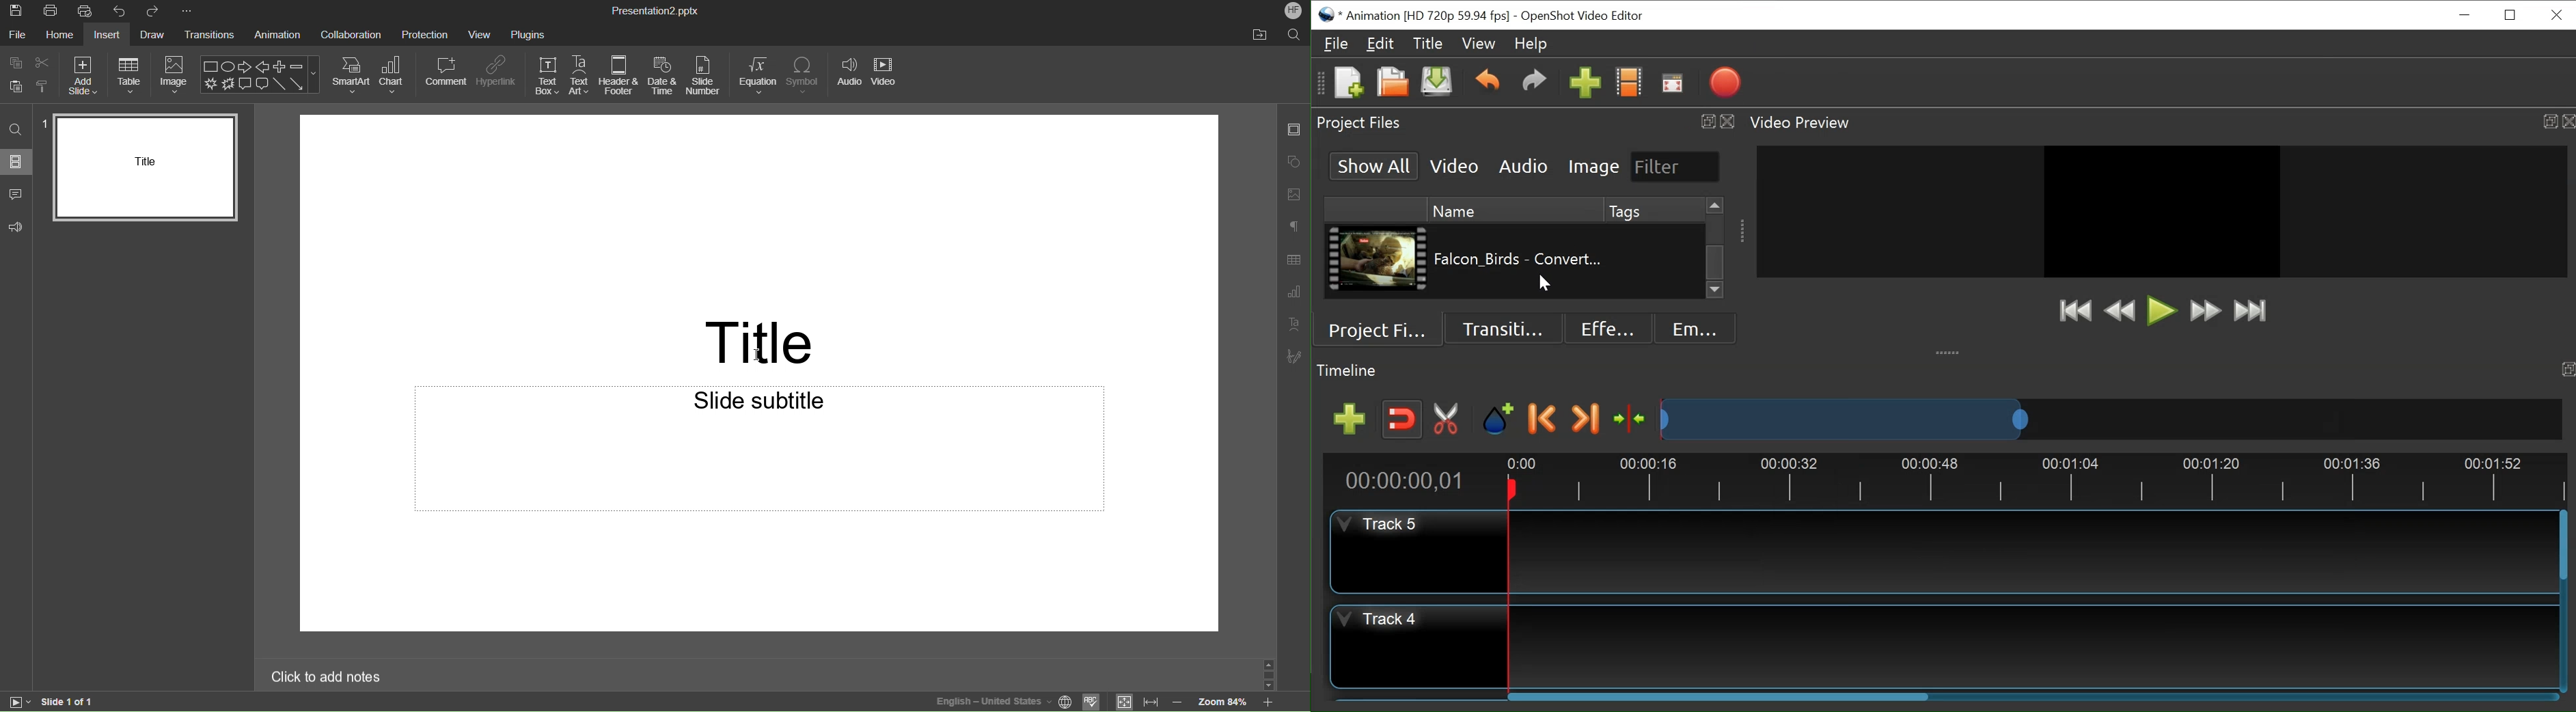 This screenshot has height=728, width=2576. I want to click on Fullscreen, so click(1674, 83).